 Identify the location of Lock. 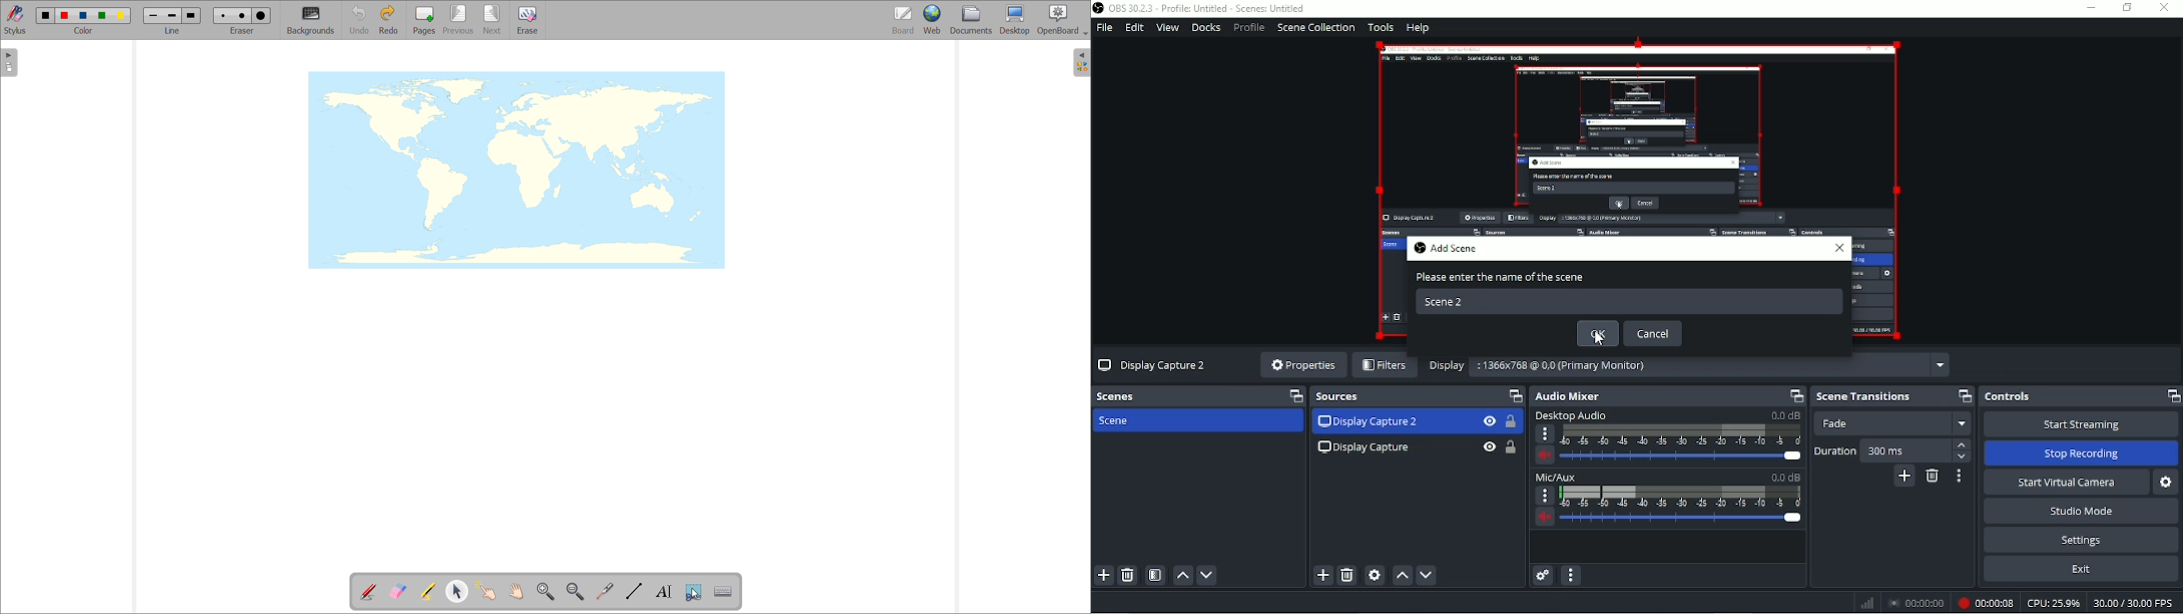
(1511, 447).